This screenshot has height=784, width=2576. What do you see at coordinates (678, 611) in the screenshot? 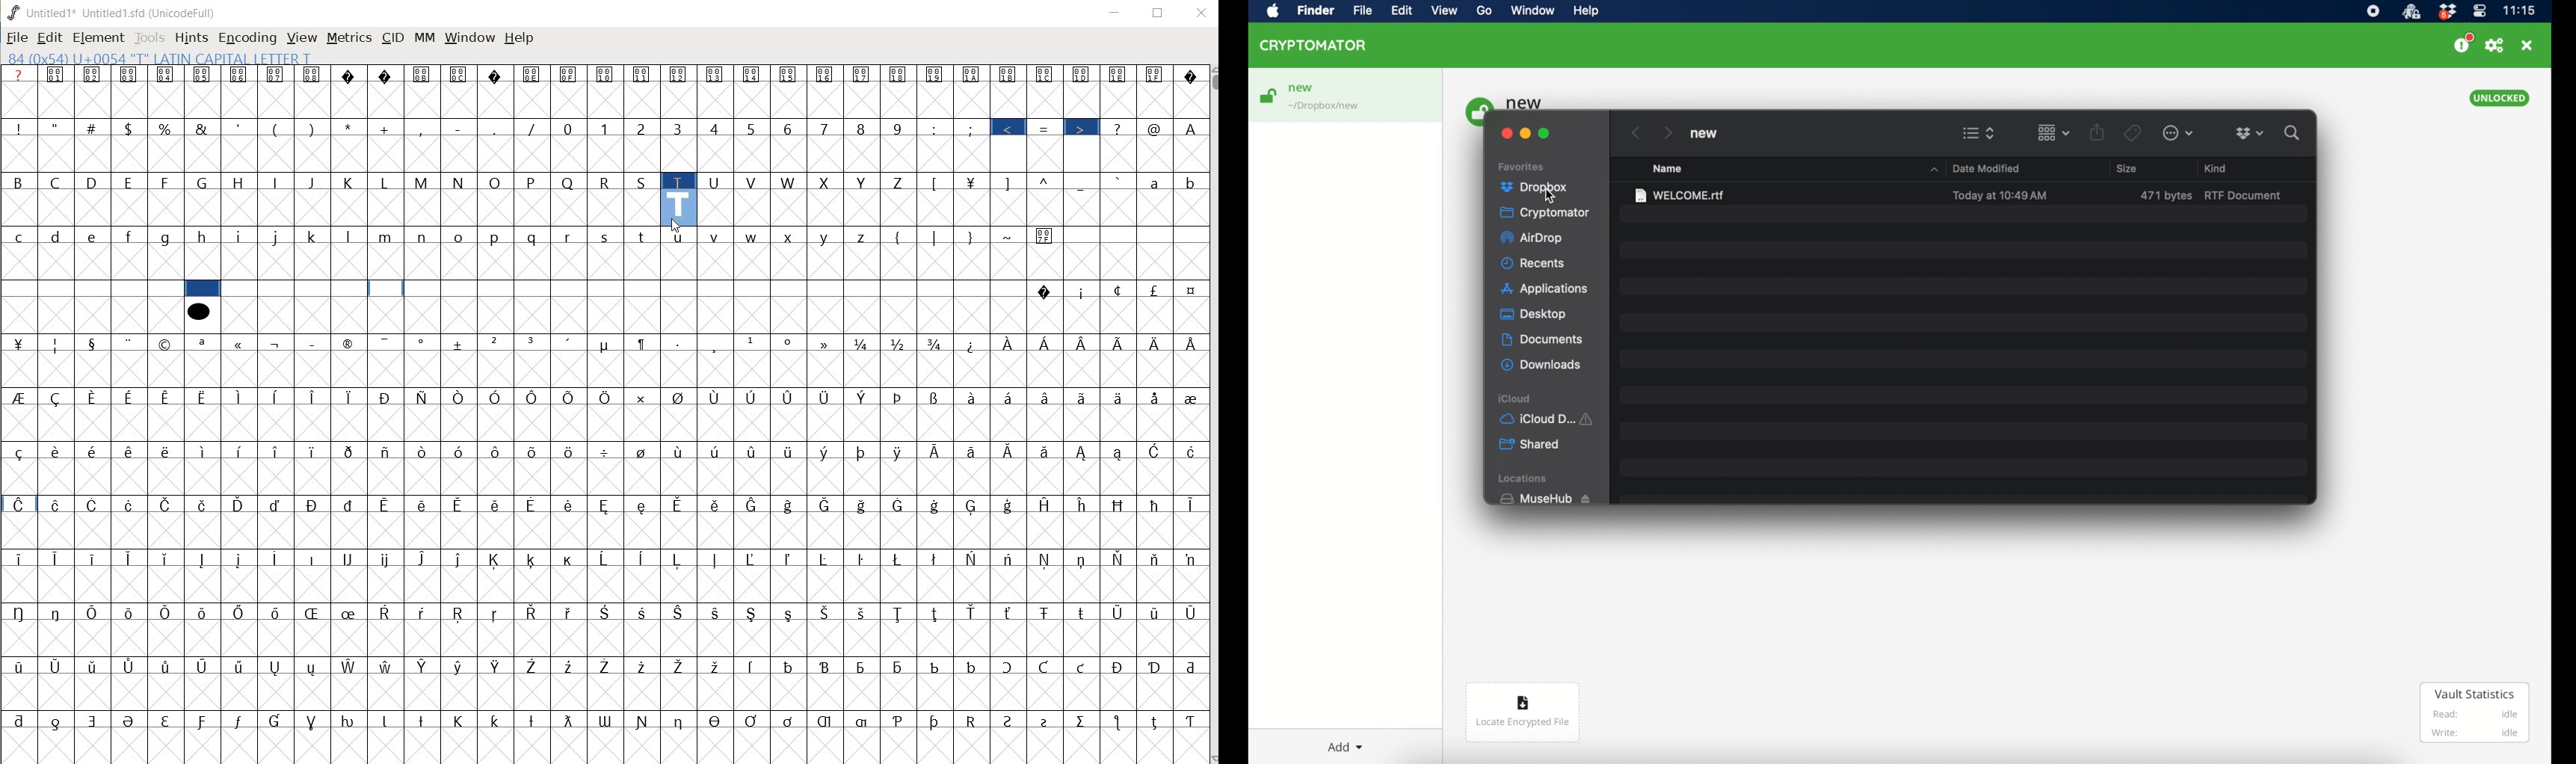
I see `Symbol` at bounding box center [678, 611].